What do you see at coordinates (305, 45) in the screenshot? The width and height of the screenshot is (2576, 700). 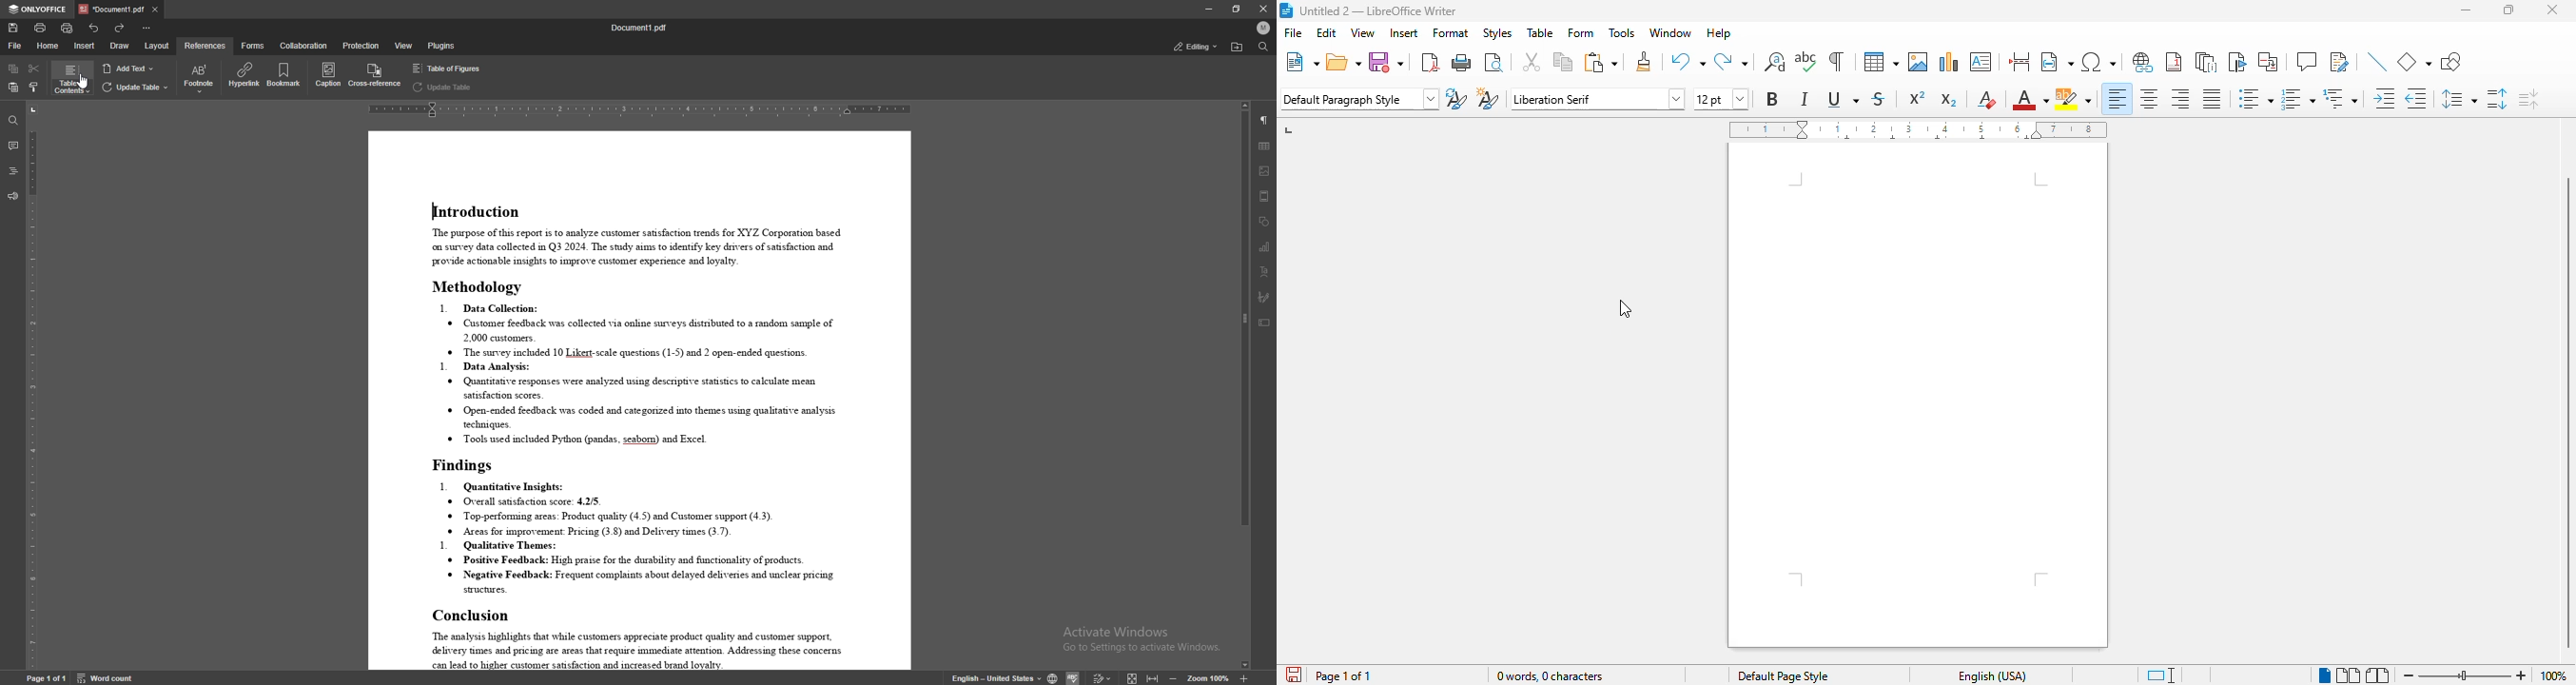 I see `collaboration` at bounding box center [305, 45].